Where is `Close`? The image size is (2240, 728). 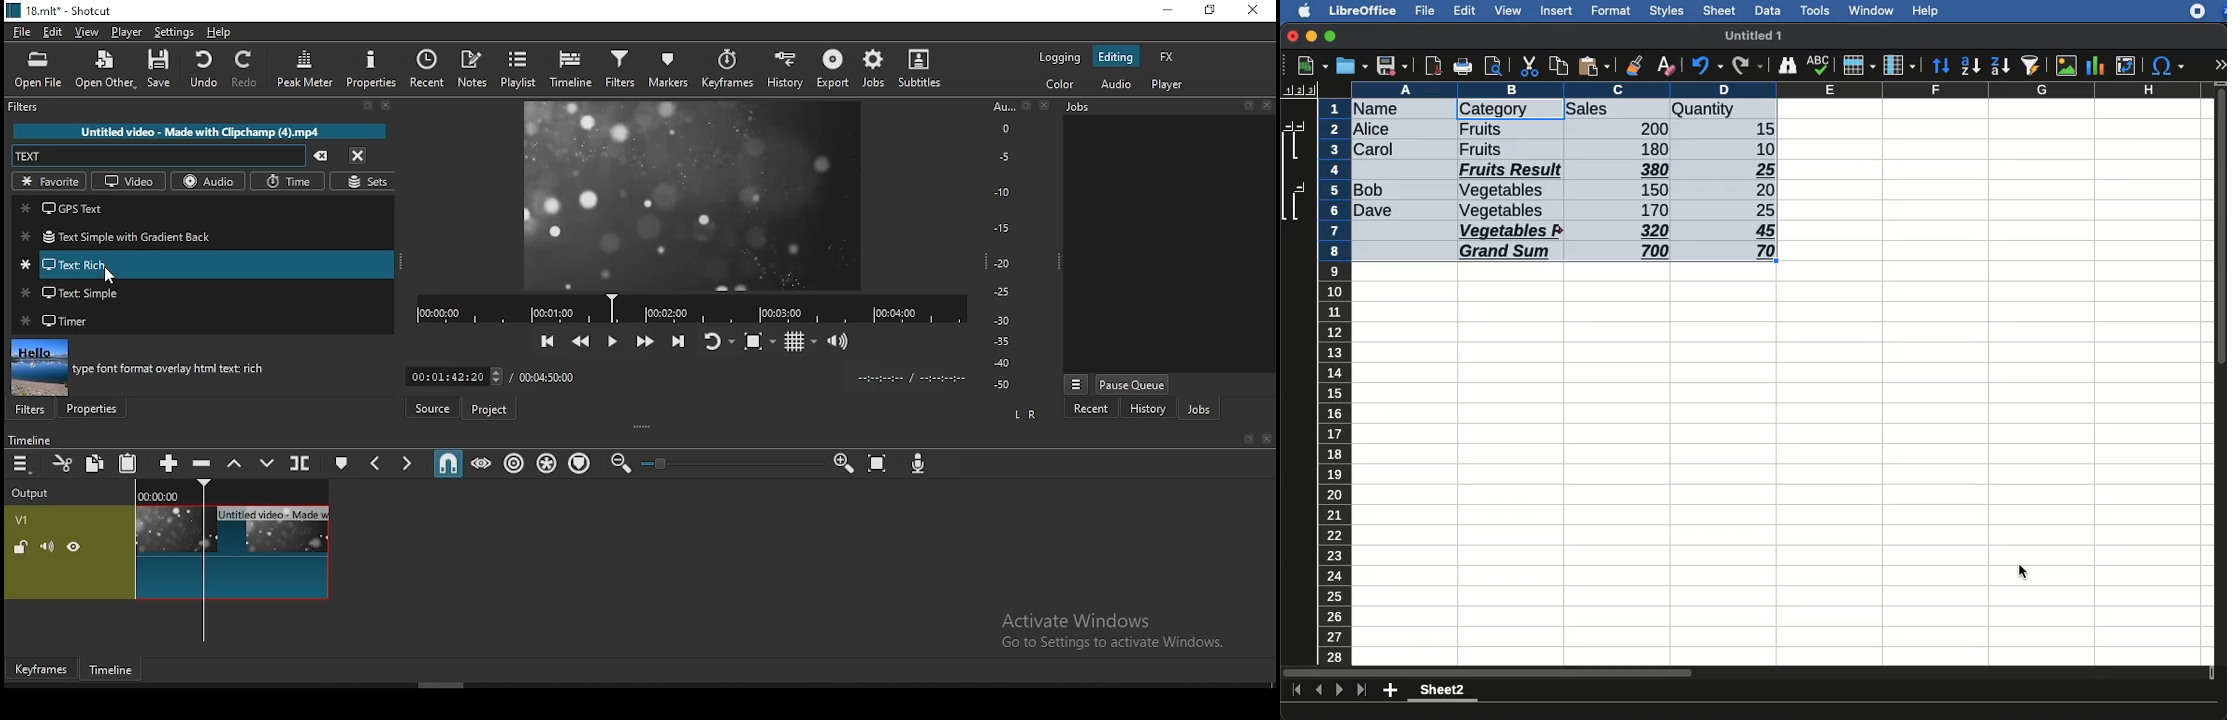
Close is located at coordinates (387, 105).